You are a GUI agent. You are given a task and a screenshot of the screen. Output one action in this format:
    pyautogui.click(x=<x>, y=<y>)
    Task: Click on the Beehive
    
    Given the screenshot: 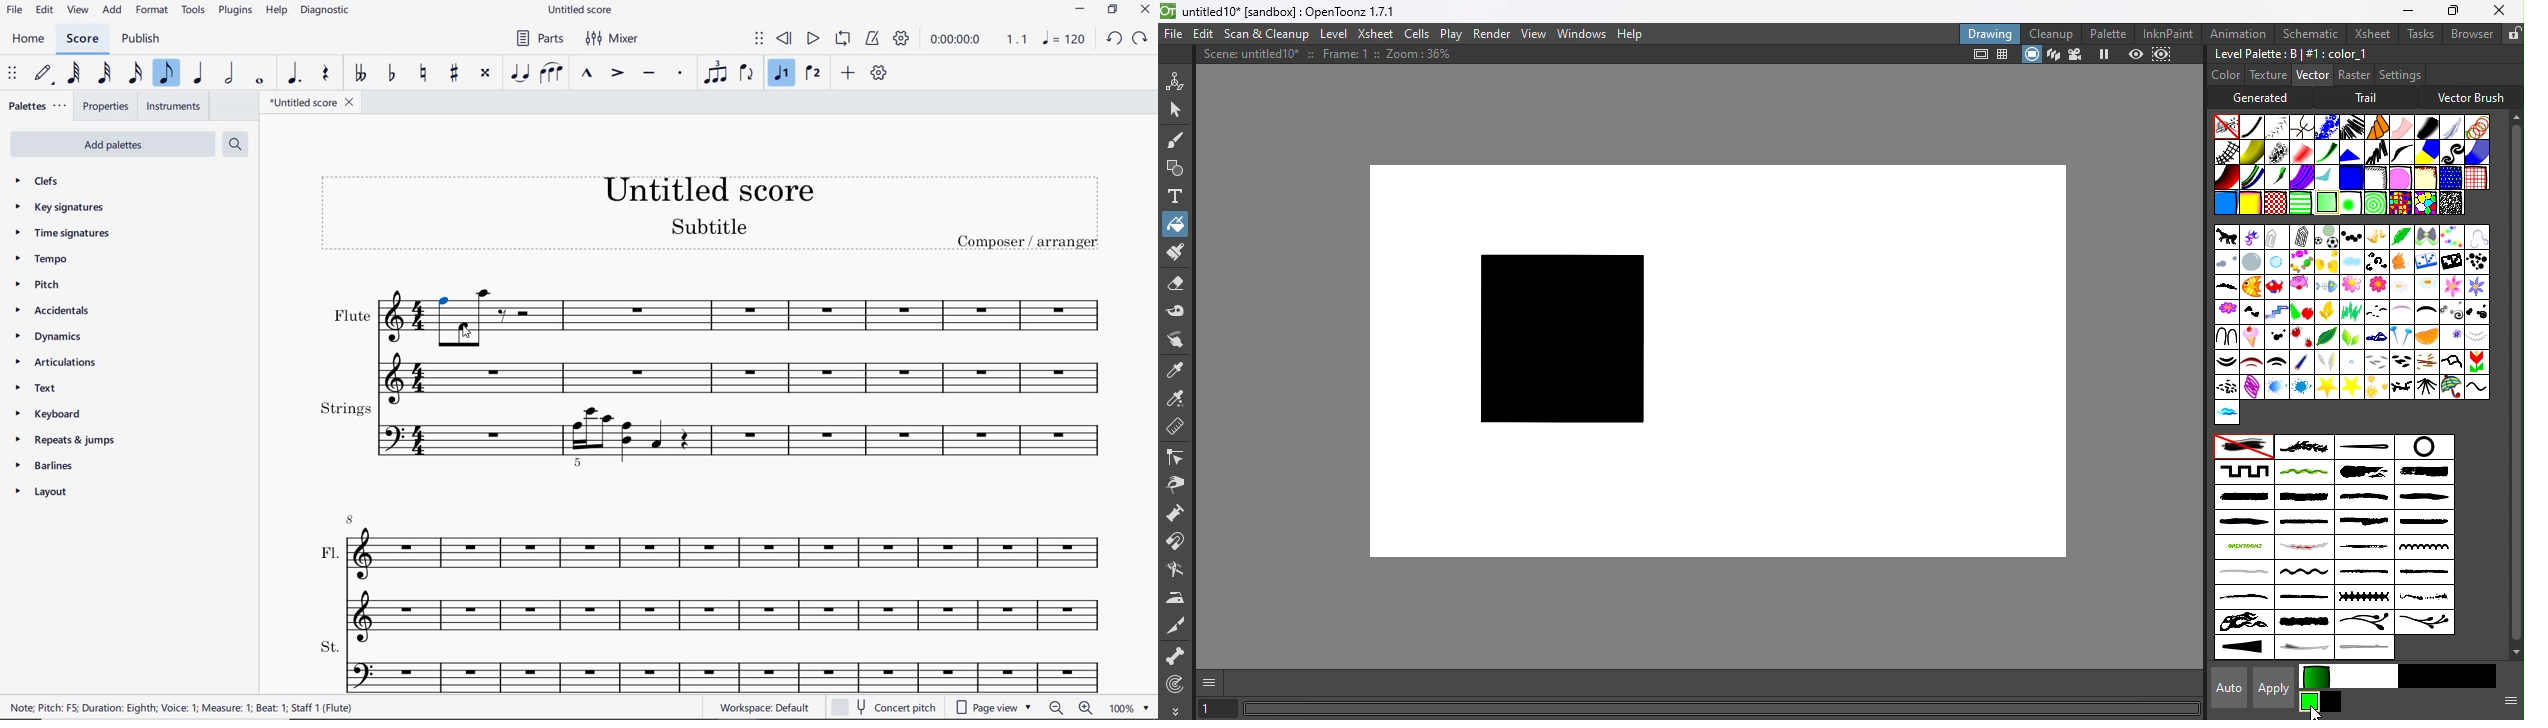 What is the action you would take?
    pyautogui.click(x=2424, y=204)
    